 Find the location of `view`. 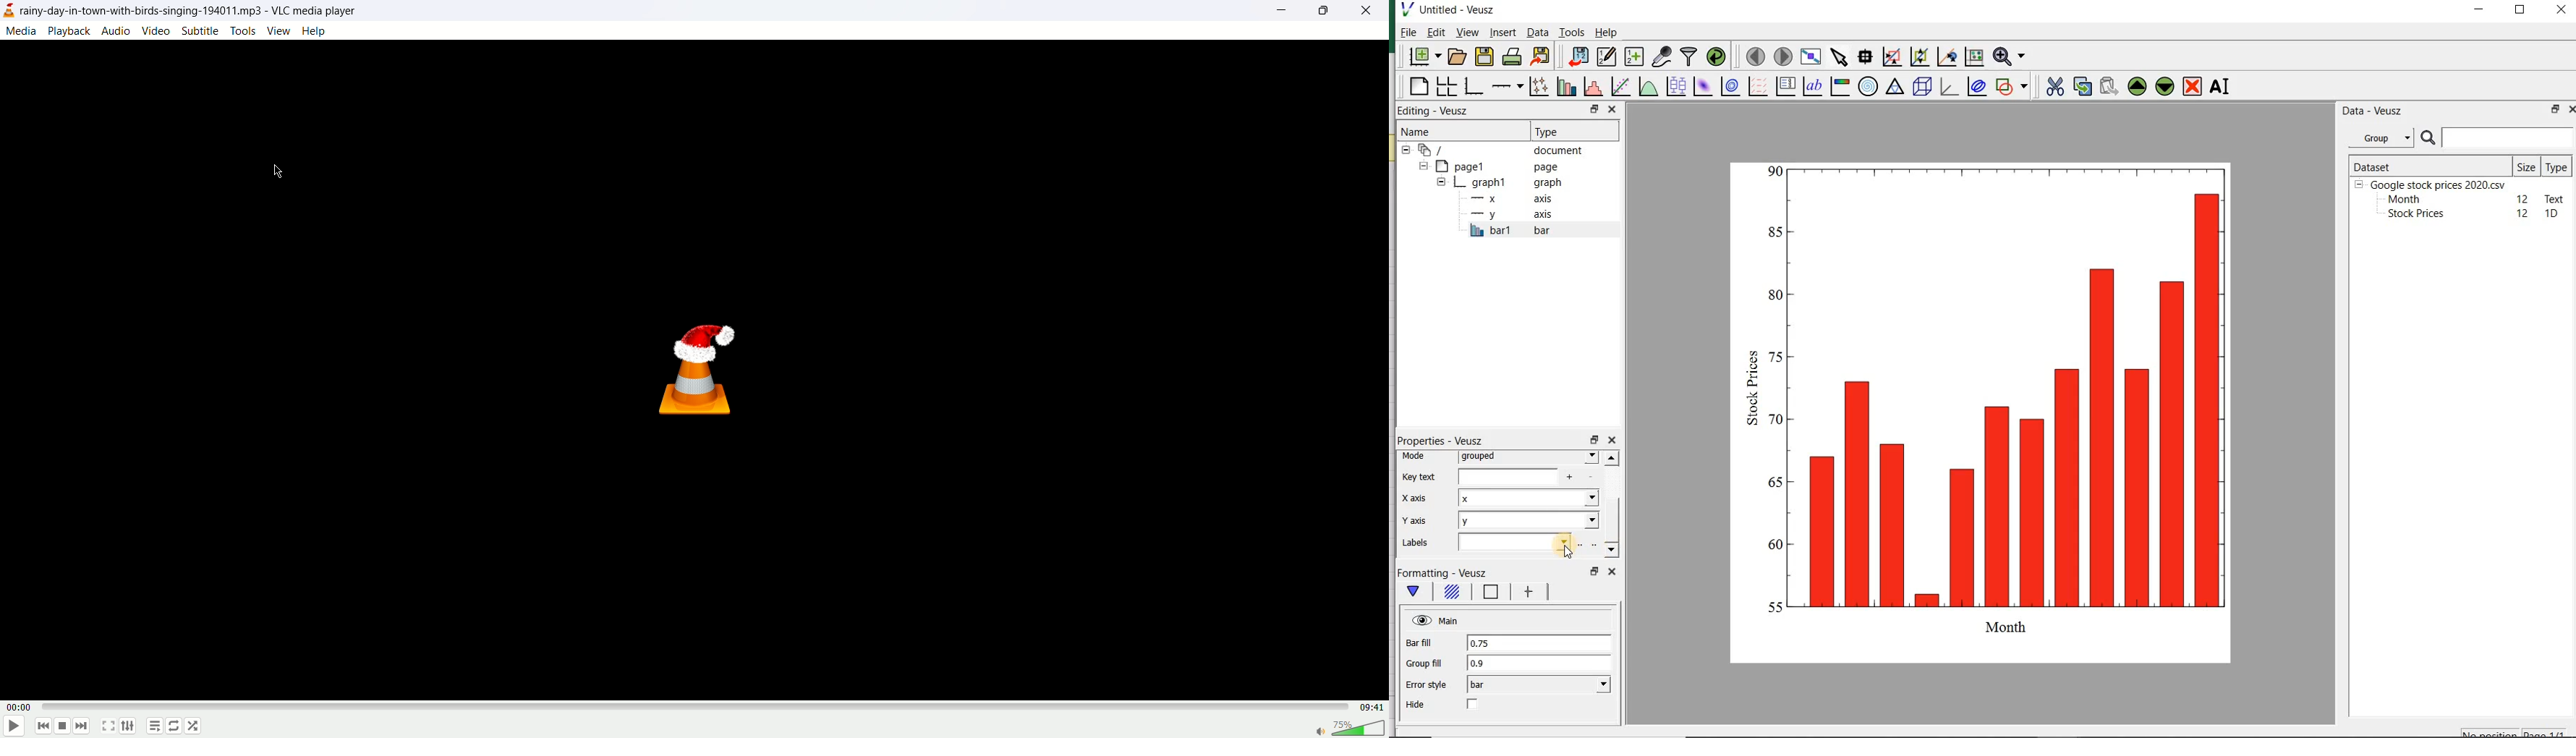

view is located at coordinates (1467, 33).